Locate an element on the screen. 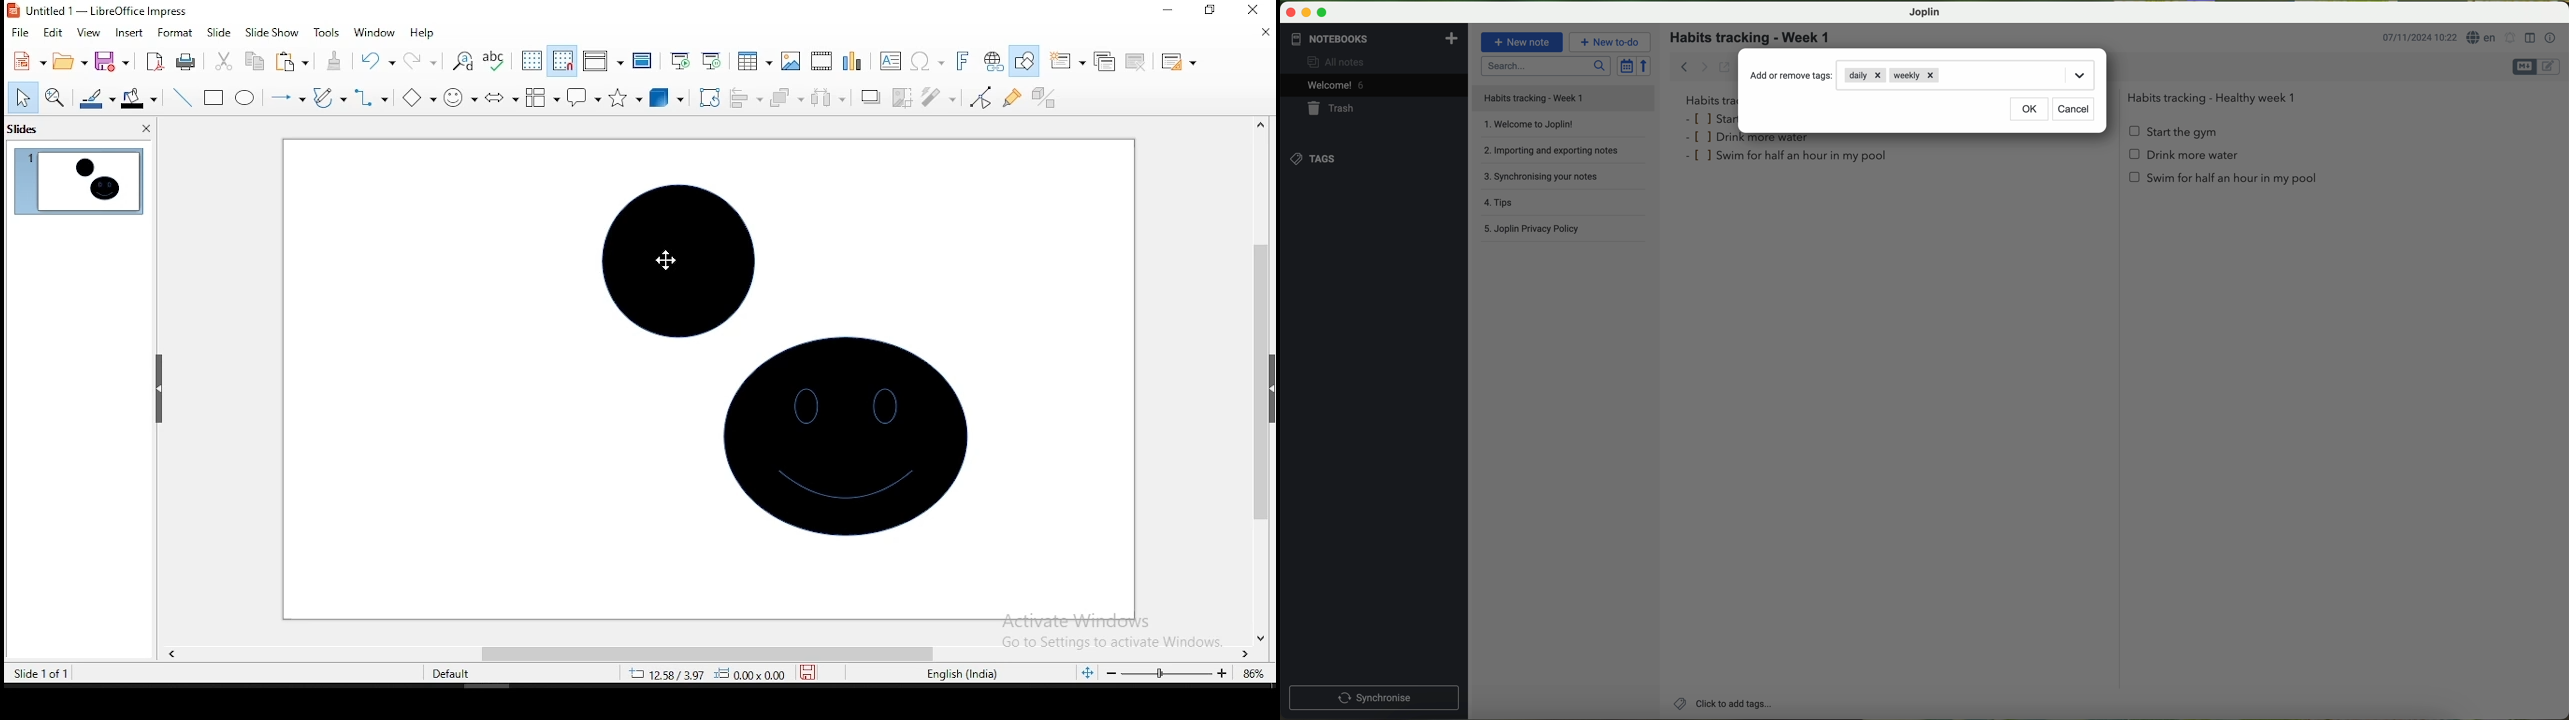 This screenshot has width=2576, height=728. new to-do button is located at coordinates (1610, 42).